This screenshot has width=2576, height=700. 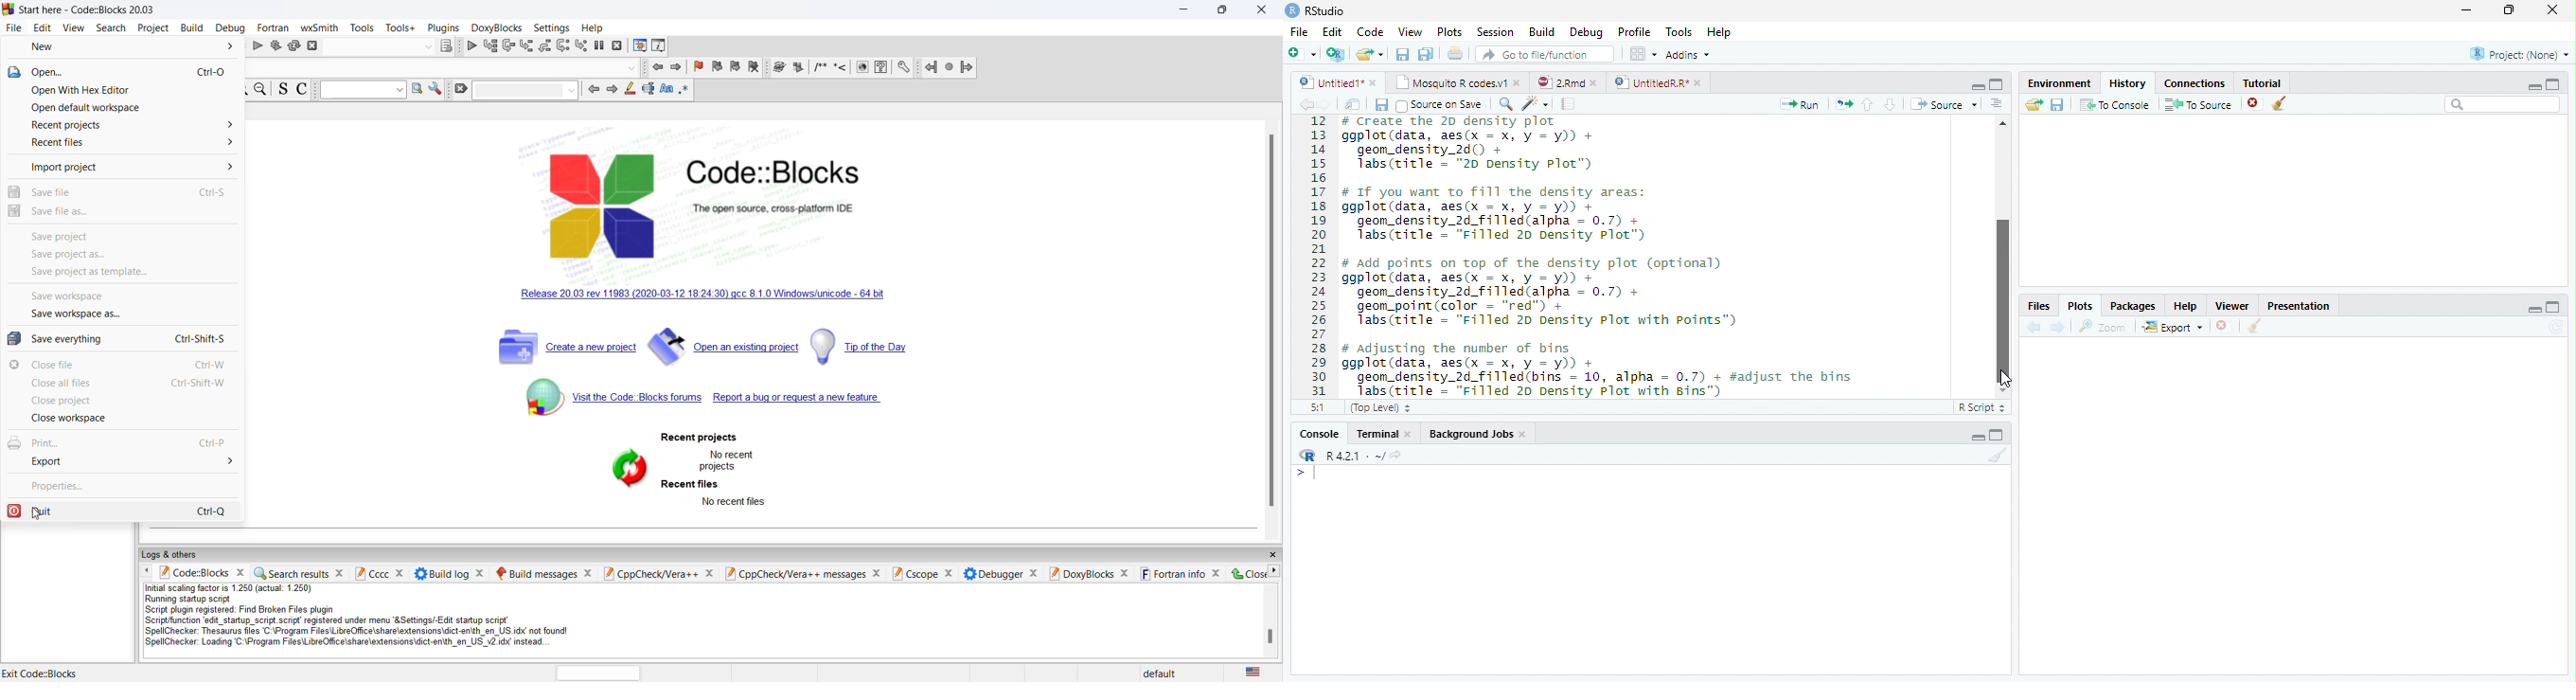 I want to click on R Script, so click(x=1982, y=408).